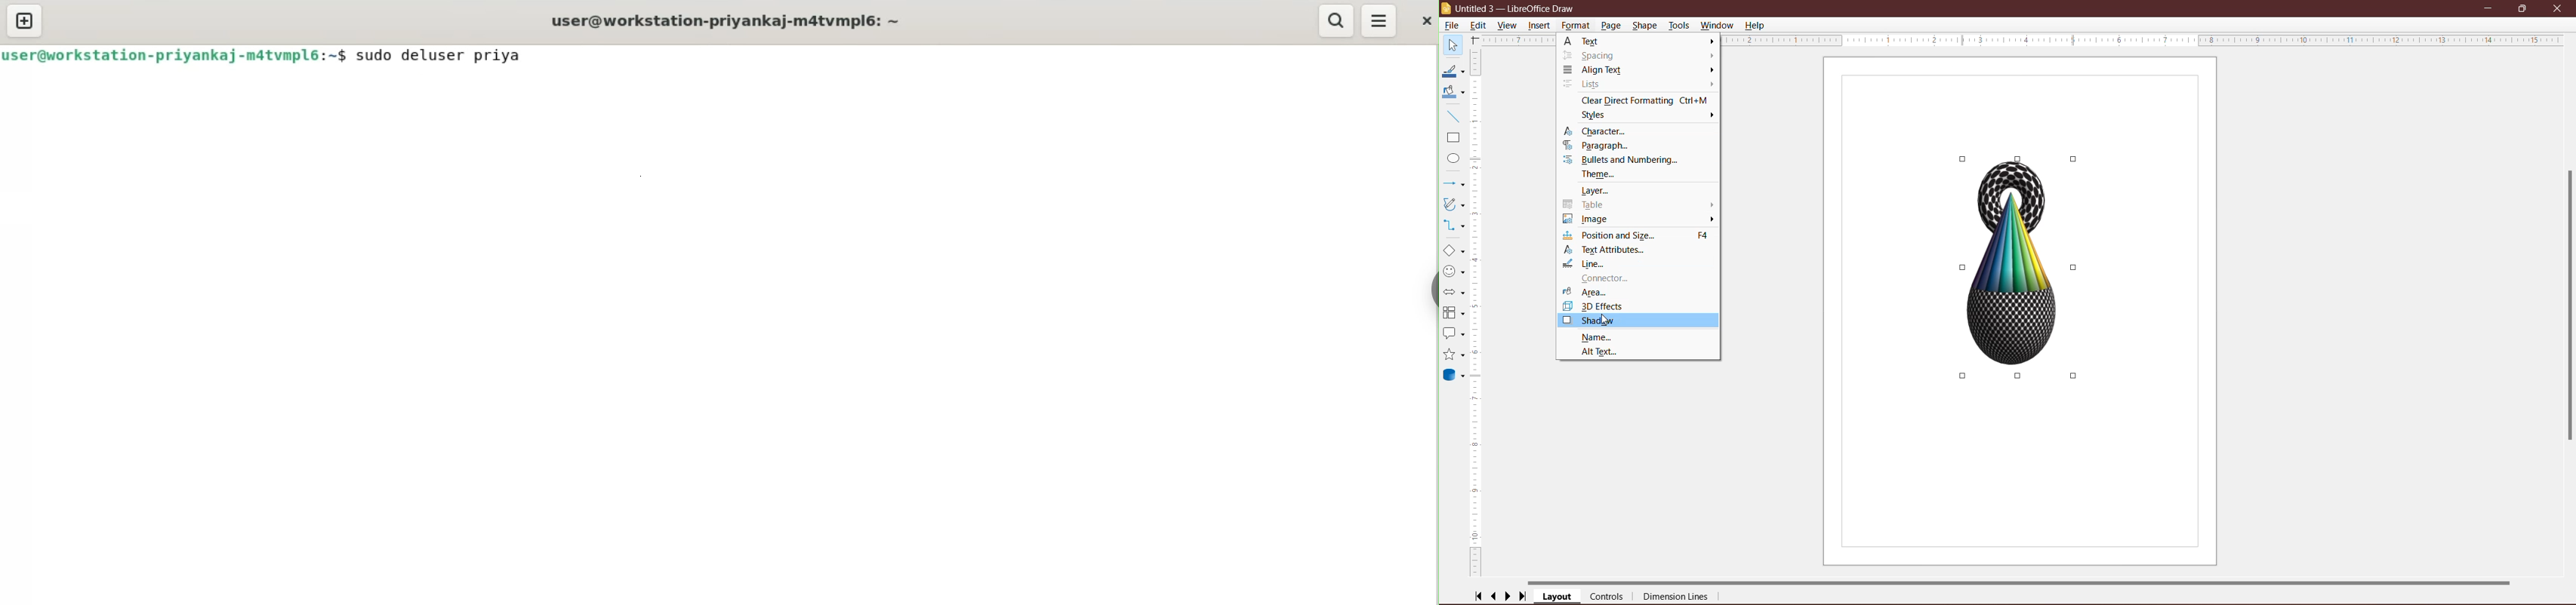  Describe the element at coordinates (2020, 269) in the screenshot. I see `selected grouped object` at that location.